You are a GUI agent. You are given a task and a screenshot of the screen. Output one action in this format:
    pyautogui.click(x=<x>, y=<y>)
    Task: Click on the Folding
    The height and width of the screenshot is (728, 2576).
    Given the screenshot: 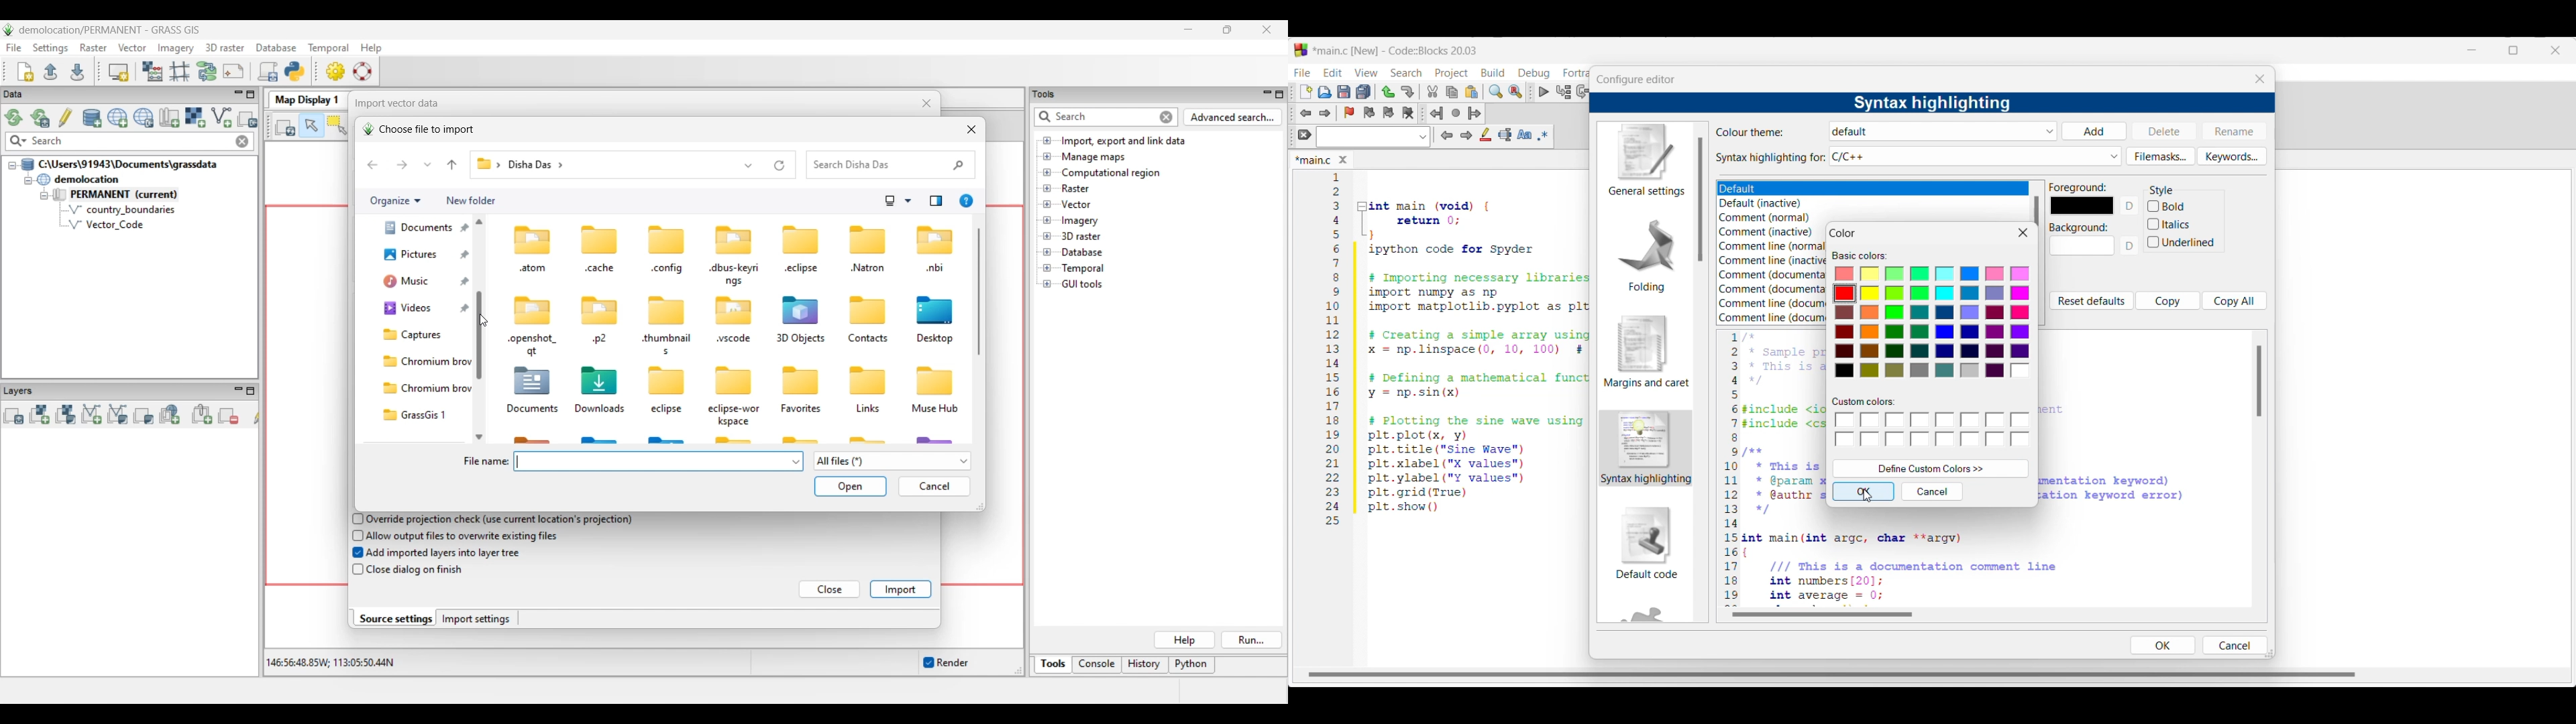 What is the action you would take?
    pyautogui.click(x=1646, y=255)
    